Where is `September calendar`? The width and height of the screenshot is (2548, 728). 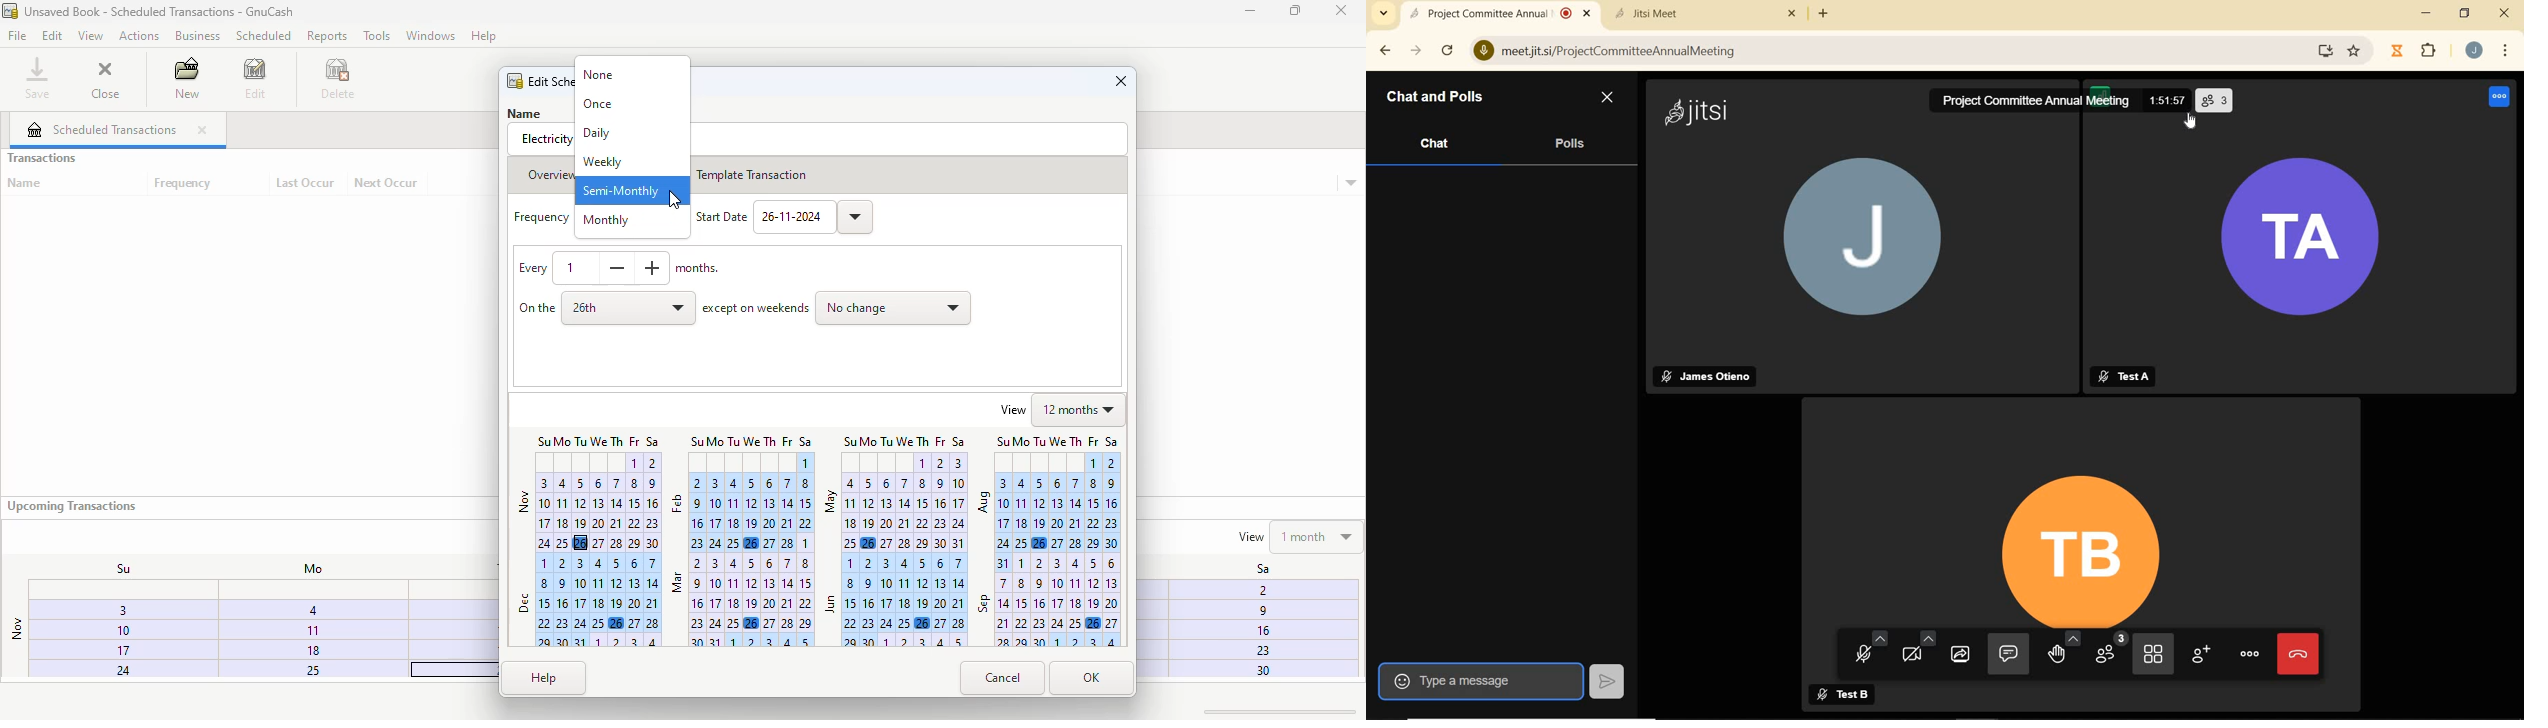
September calendar is located at coordinates (1048, 600).